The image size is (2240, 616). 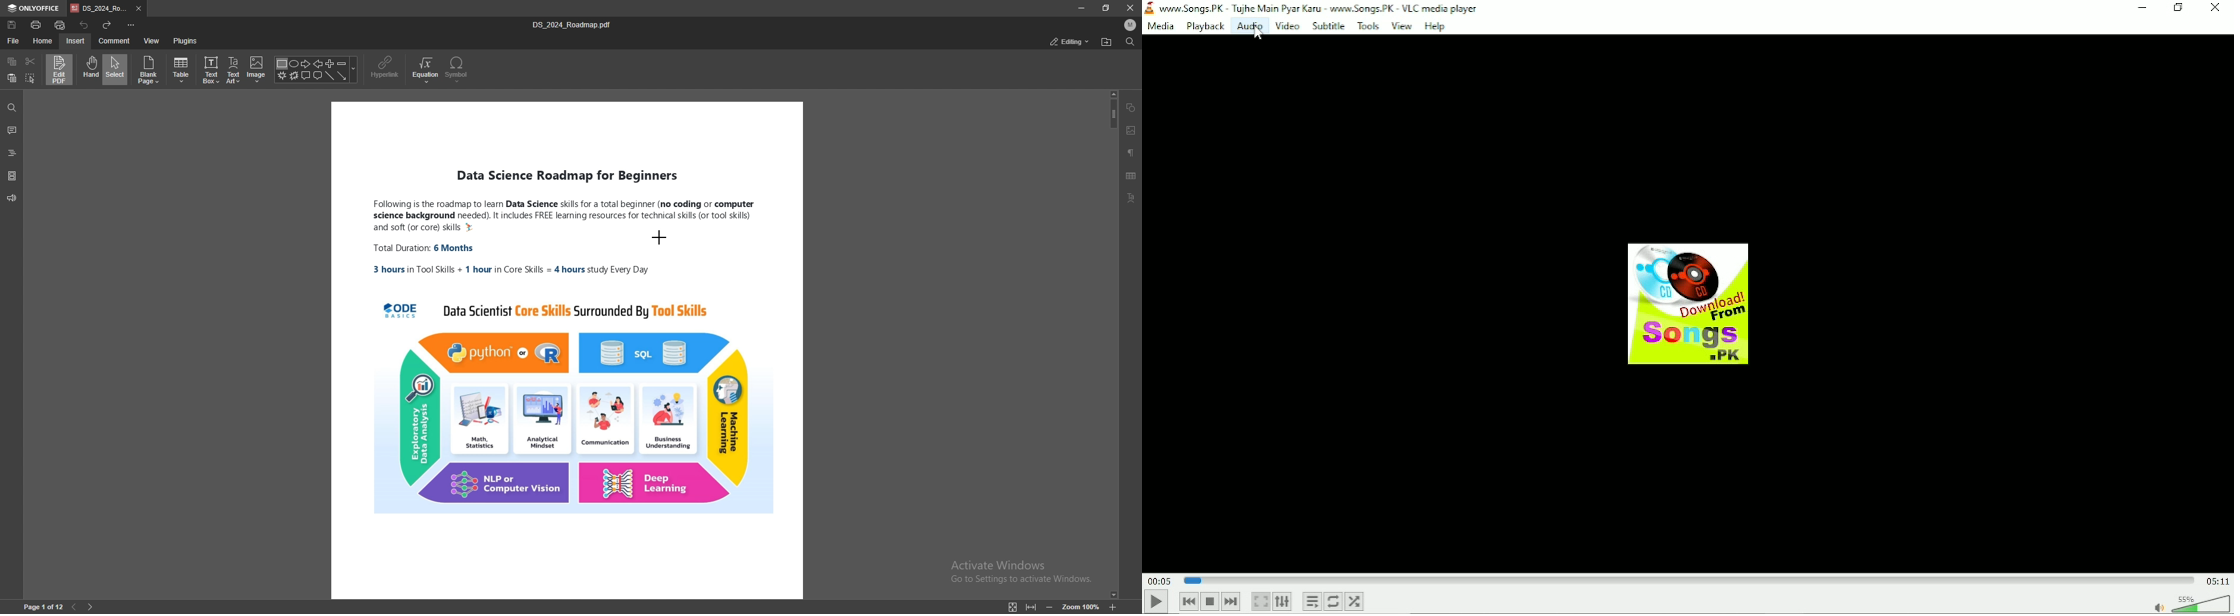 What do you see at coordinates (1257, 33) in the screenshot?
I see `cursor` at bounding box center [1257, 33].